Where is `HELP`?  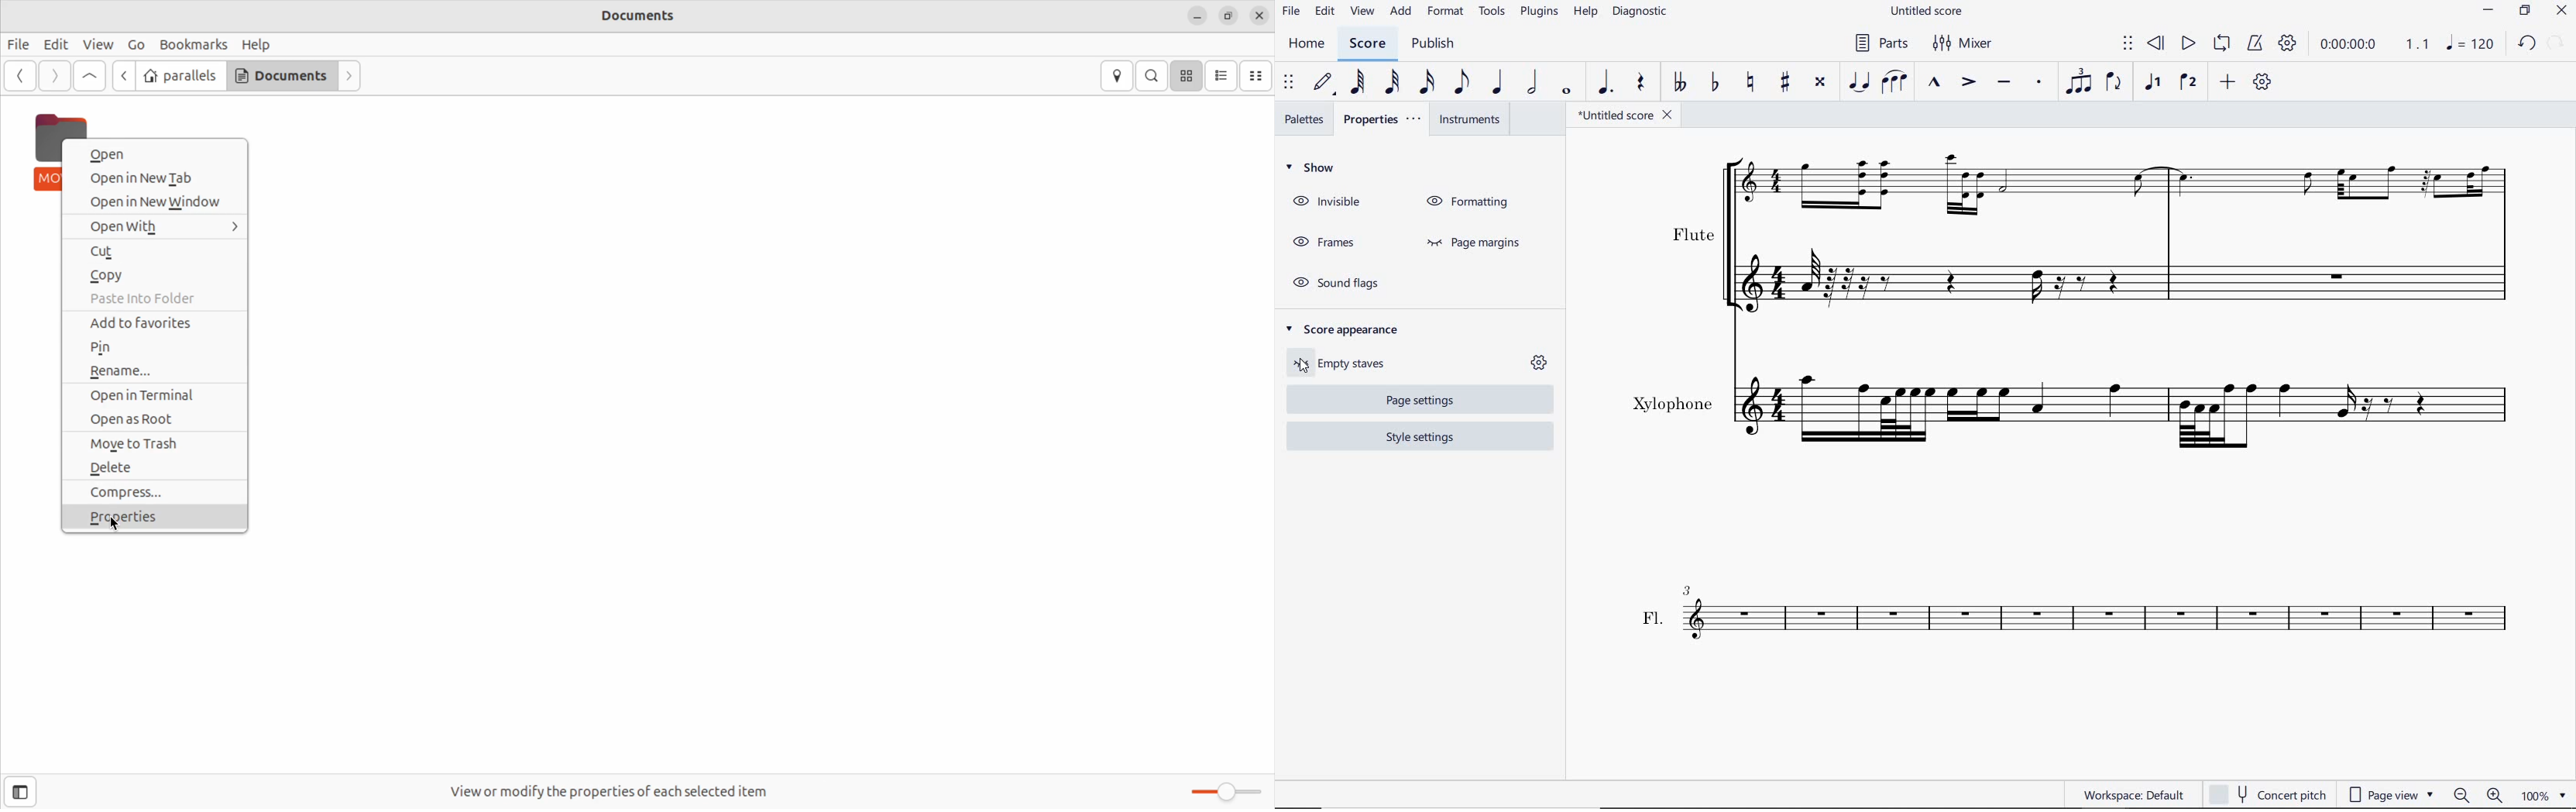 HELP is located at coordinates (1585, 15).